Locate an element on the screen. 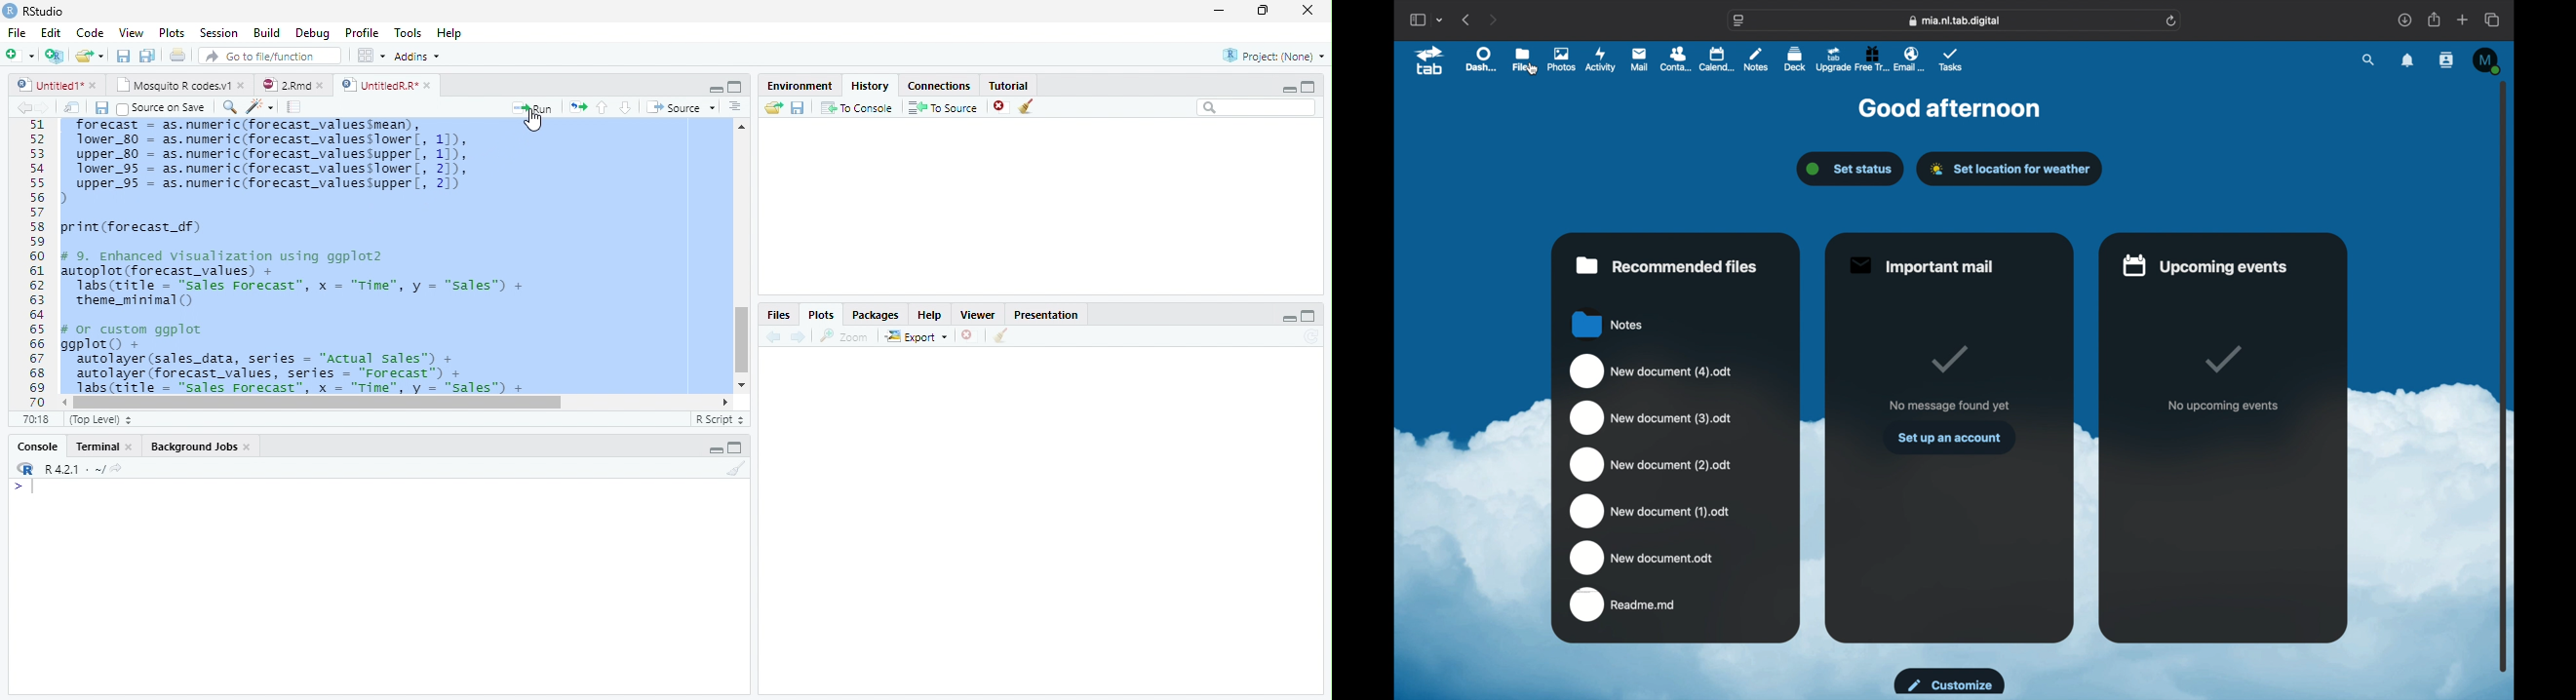  Help is located at coordinates (449, 32).